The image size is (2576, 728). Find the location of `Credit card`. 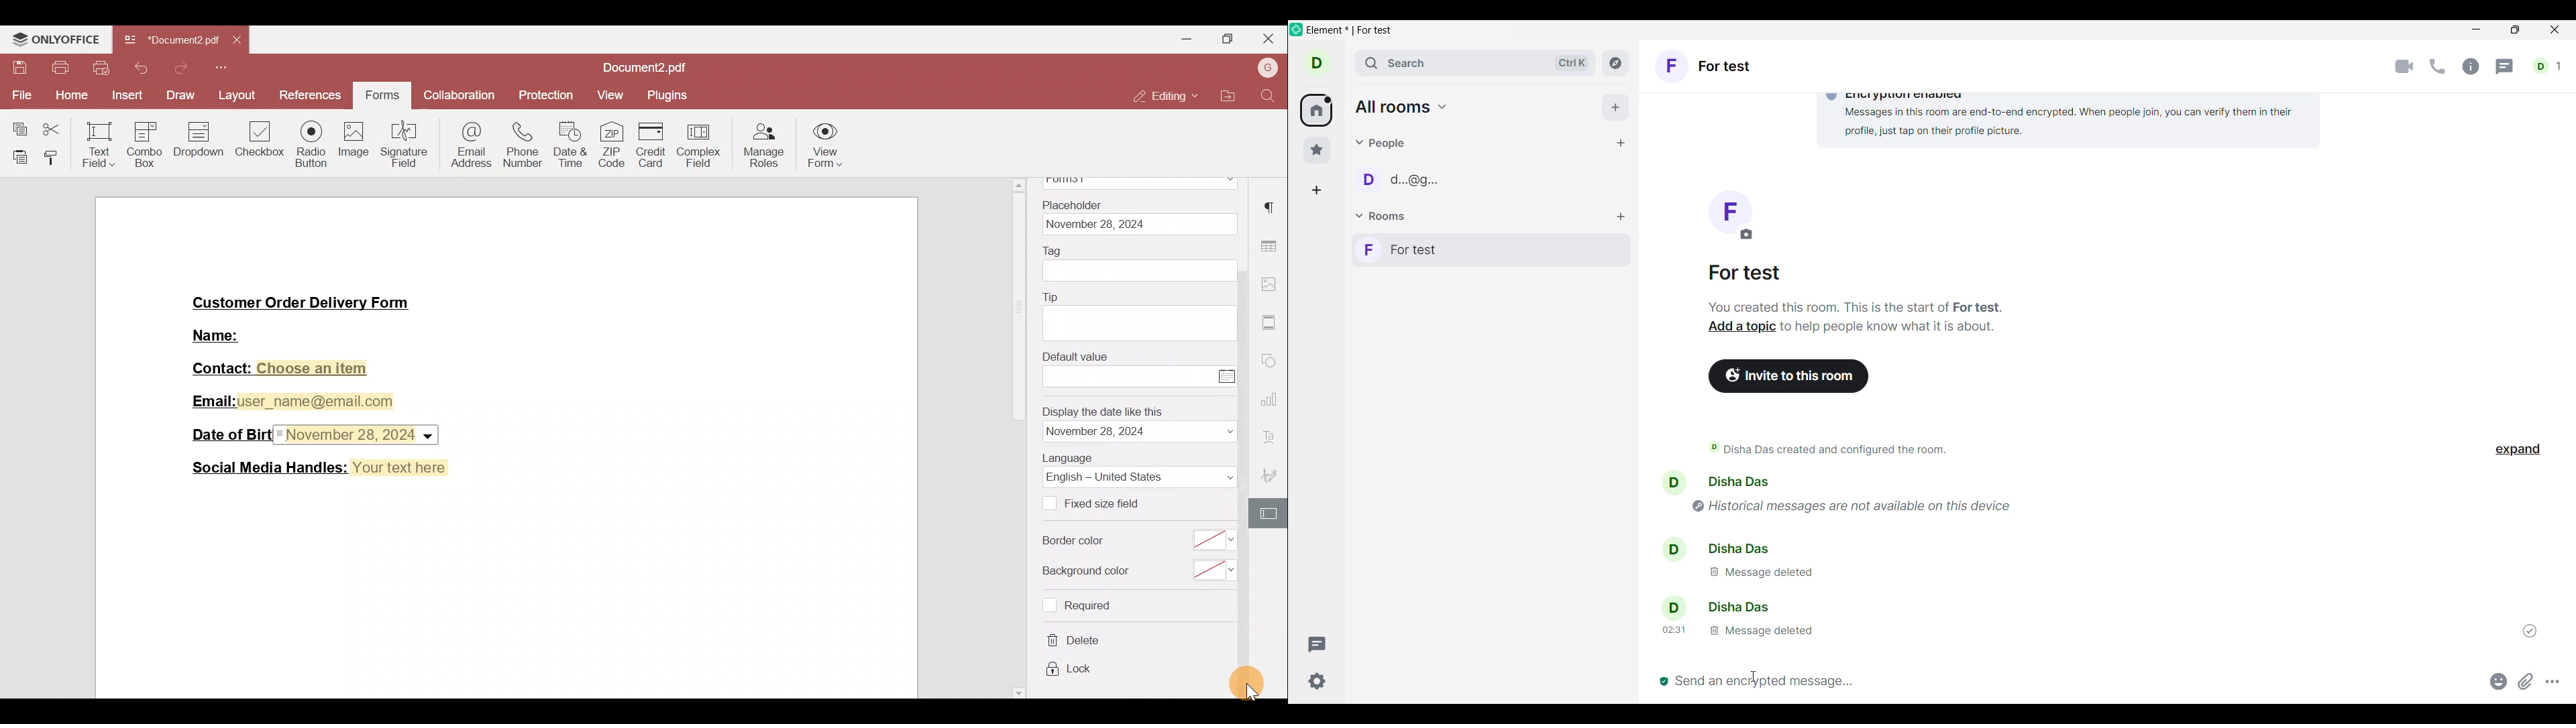

Credit card is located at coordinates (657, 145).